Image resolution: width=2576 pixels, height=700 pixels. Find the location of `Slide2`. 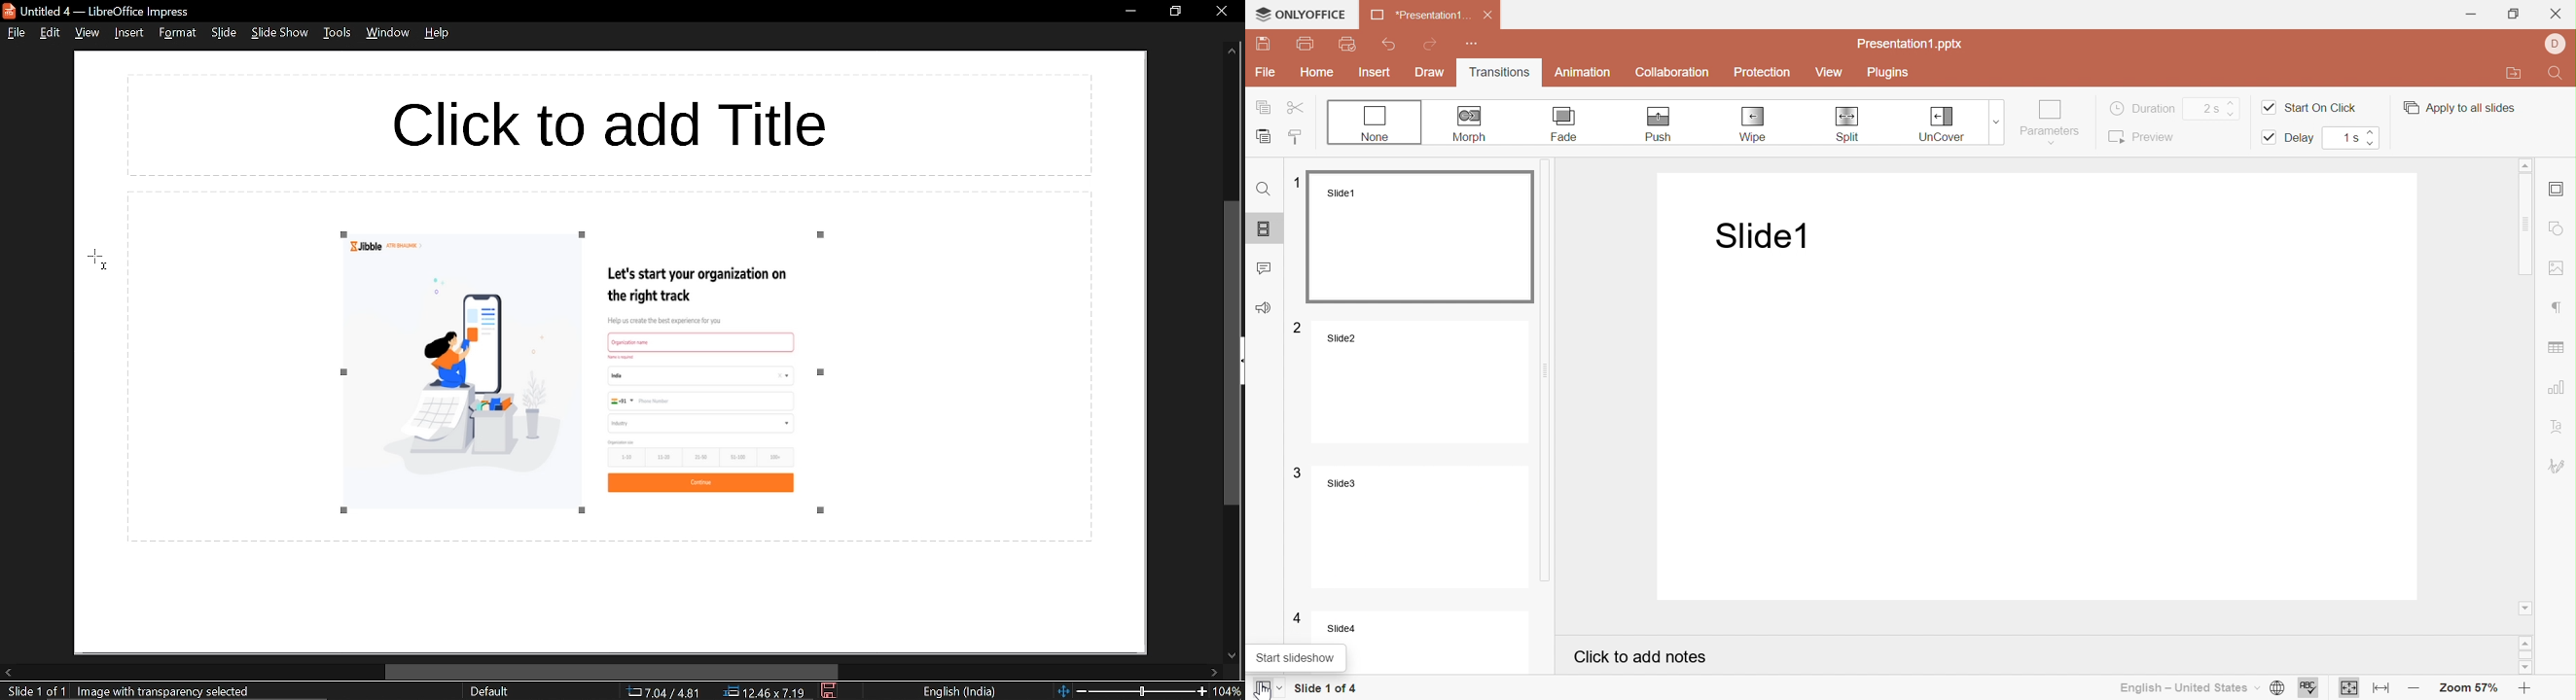

Slide2 is located at coordinates (1411, 381).